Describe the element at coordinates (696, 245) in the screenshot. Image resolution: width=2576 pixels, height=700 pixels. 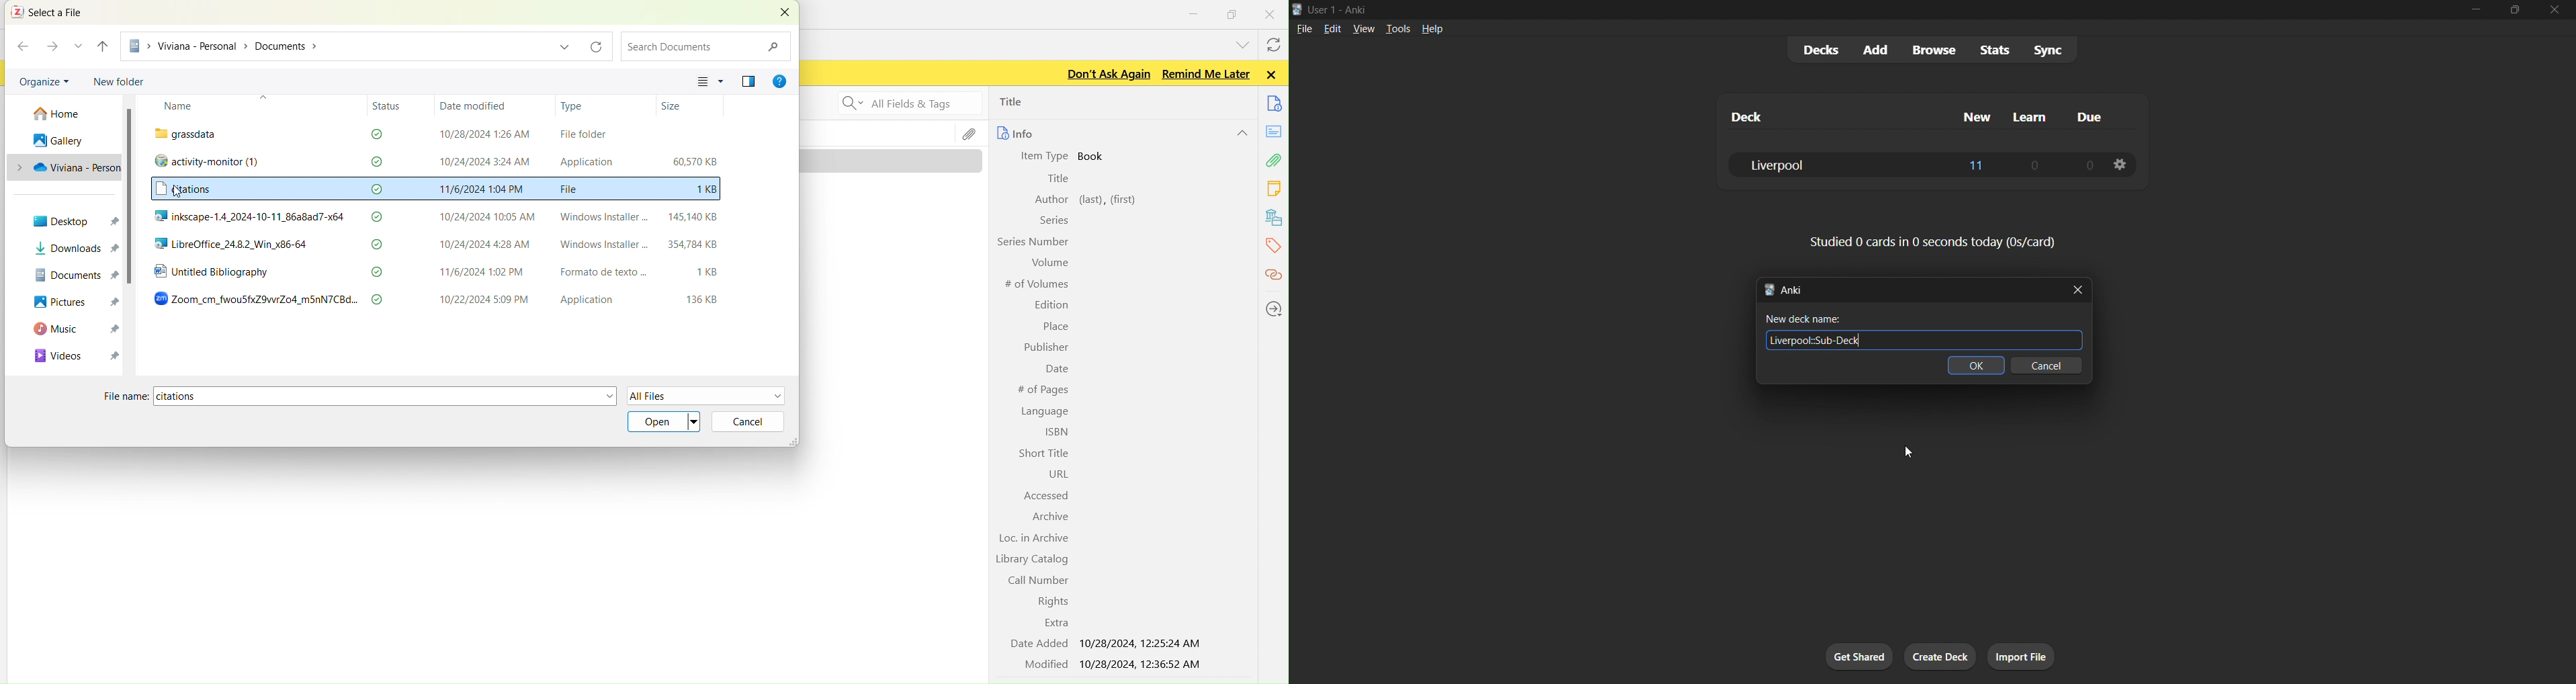
I see `354784KB` at that location.